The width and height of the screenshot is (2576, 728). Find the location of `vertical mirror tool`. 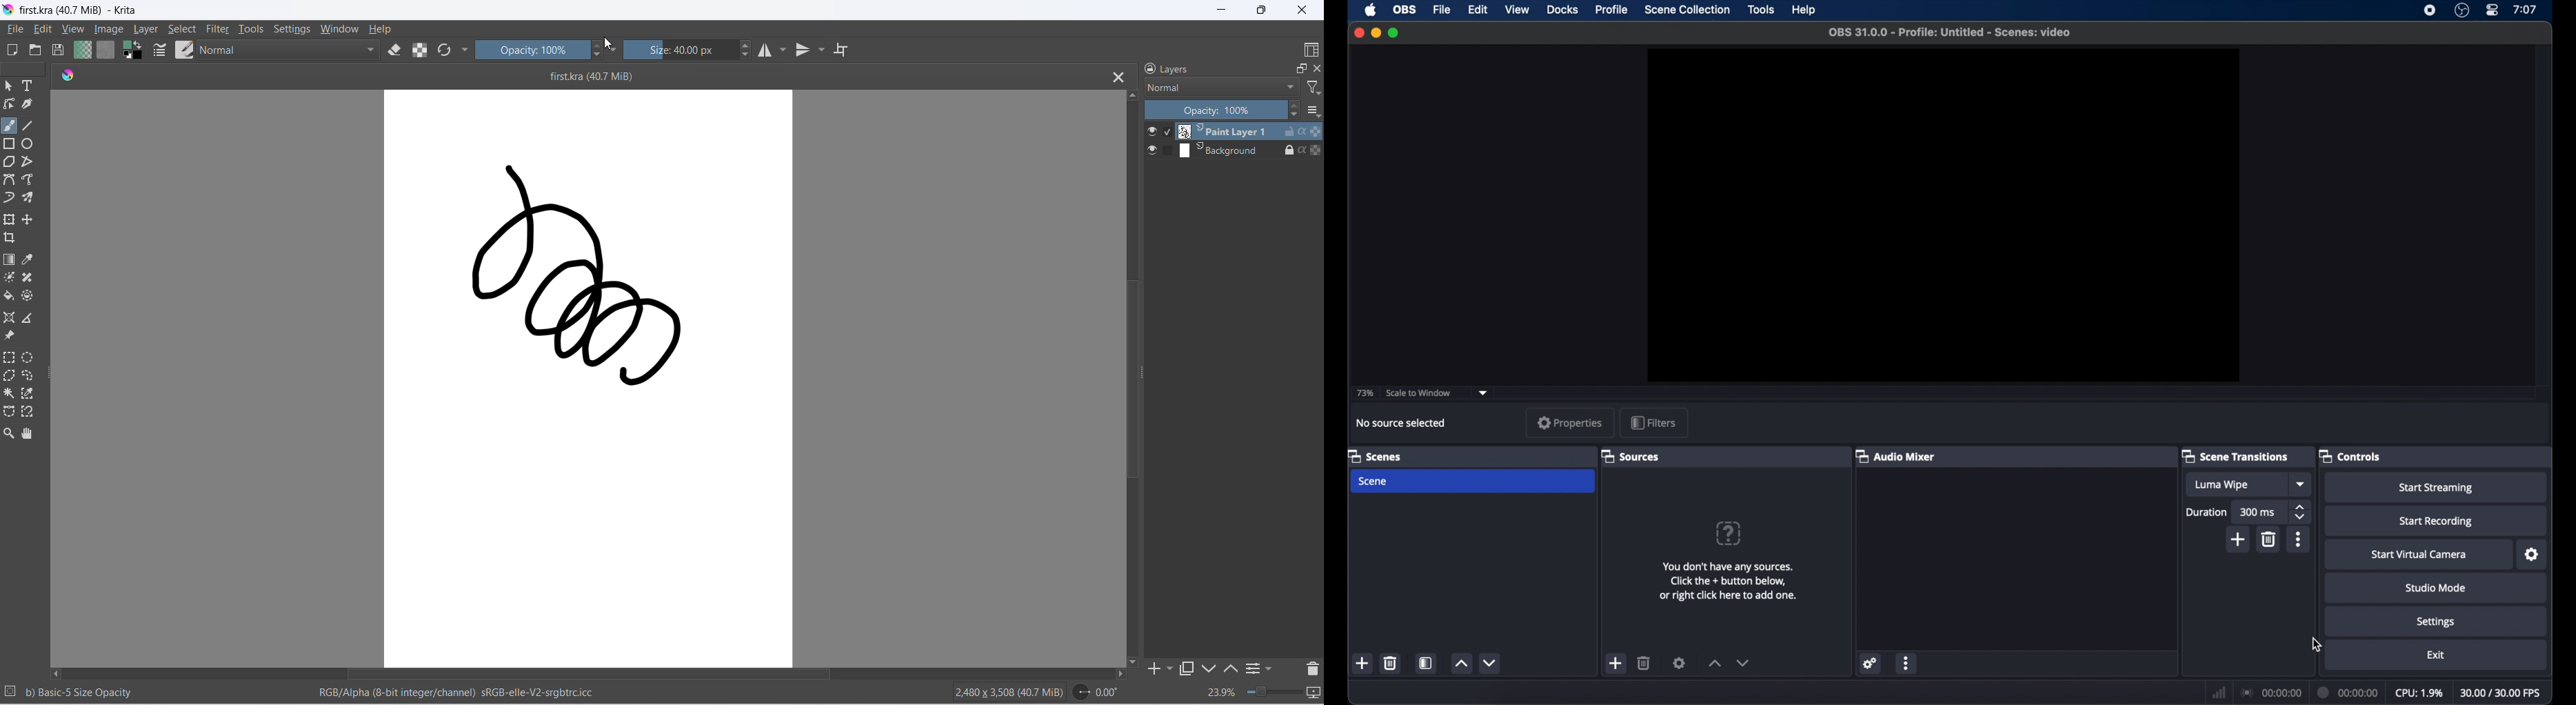

vertical mirror tool is located at coordinates (803, 50).